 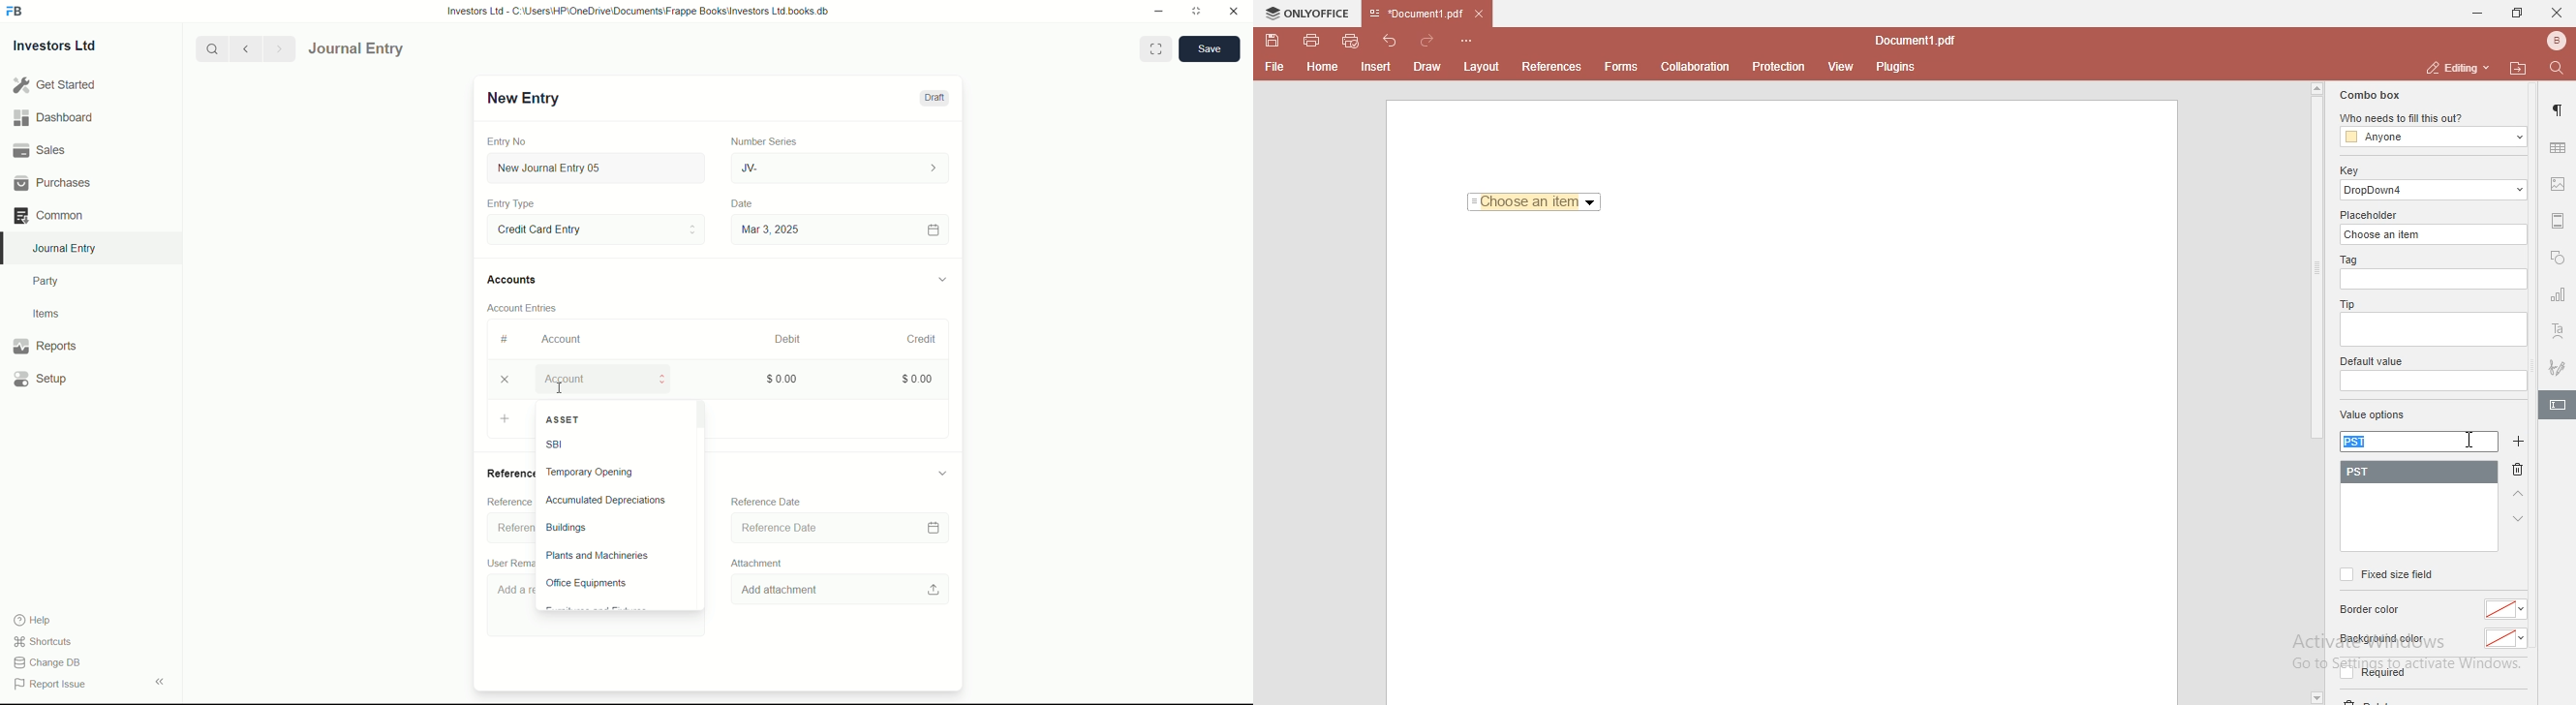 What do you see at coordinates (782, 339) in the screenshot?
I see `Debit` at bounding box center [782, 339].